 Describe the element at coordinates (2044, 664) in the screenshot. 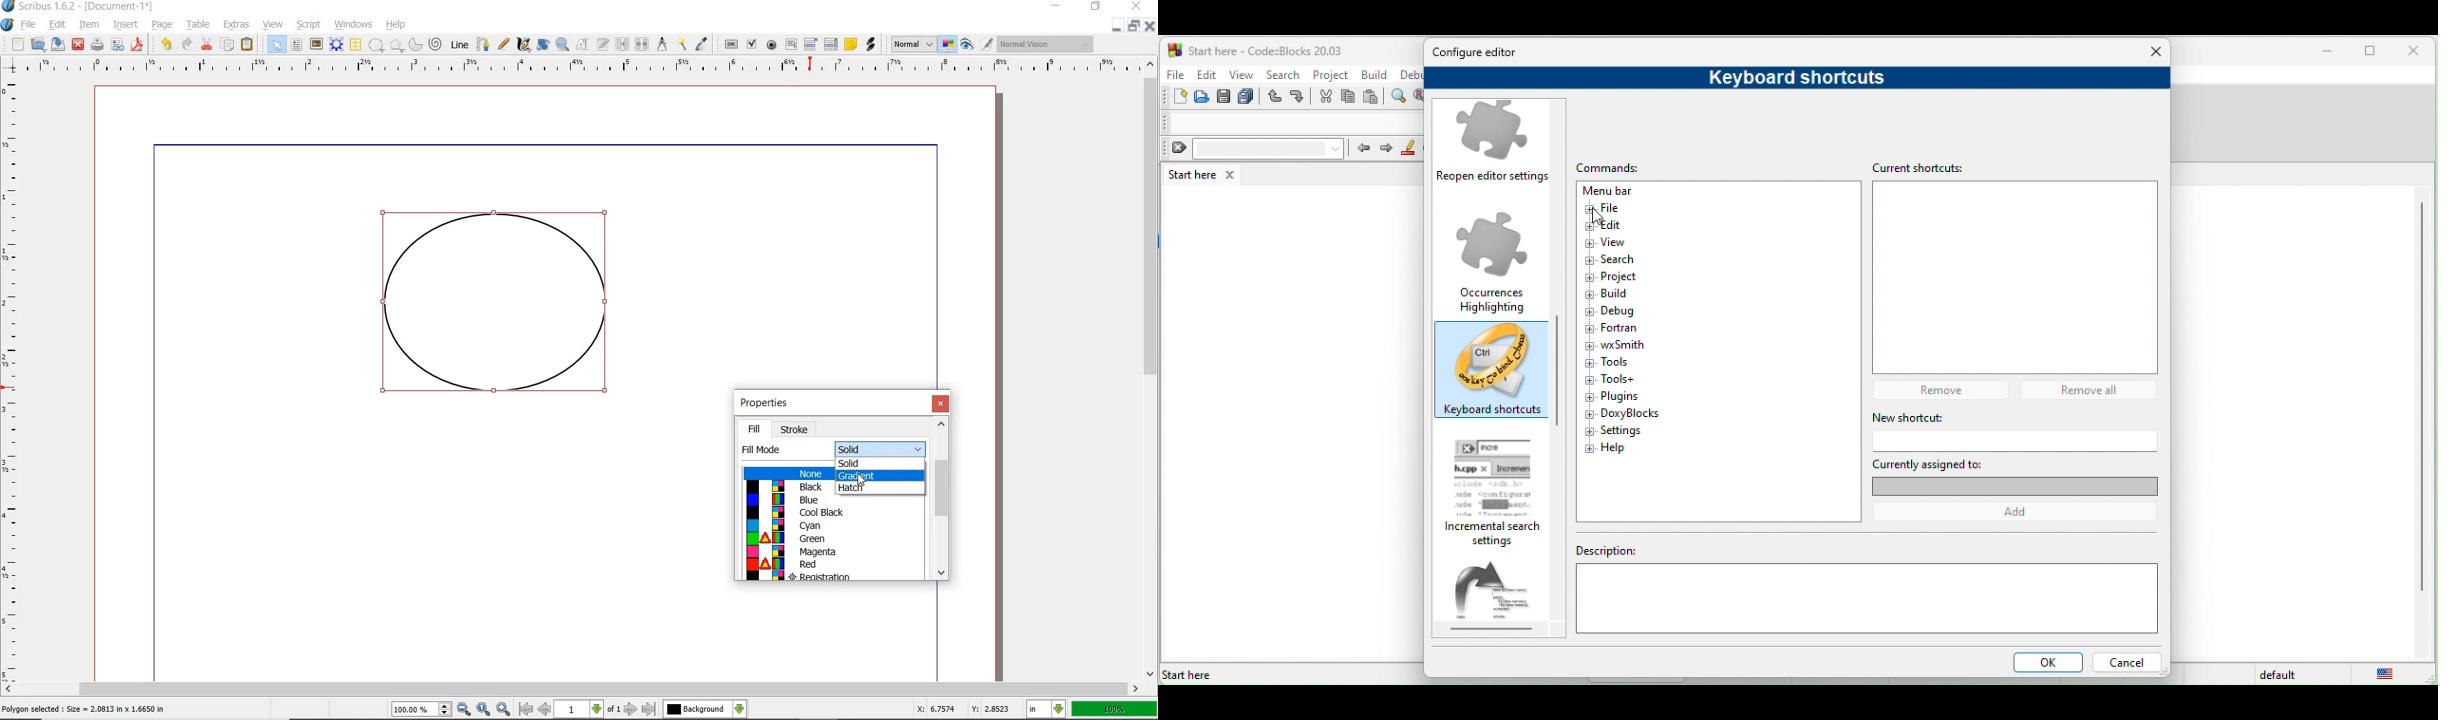

I see `ok` at that location.